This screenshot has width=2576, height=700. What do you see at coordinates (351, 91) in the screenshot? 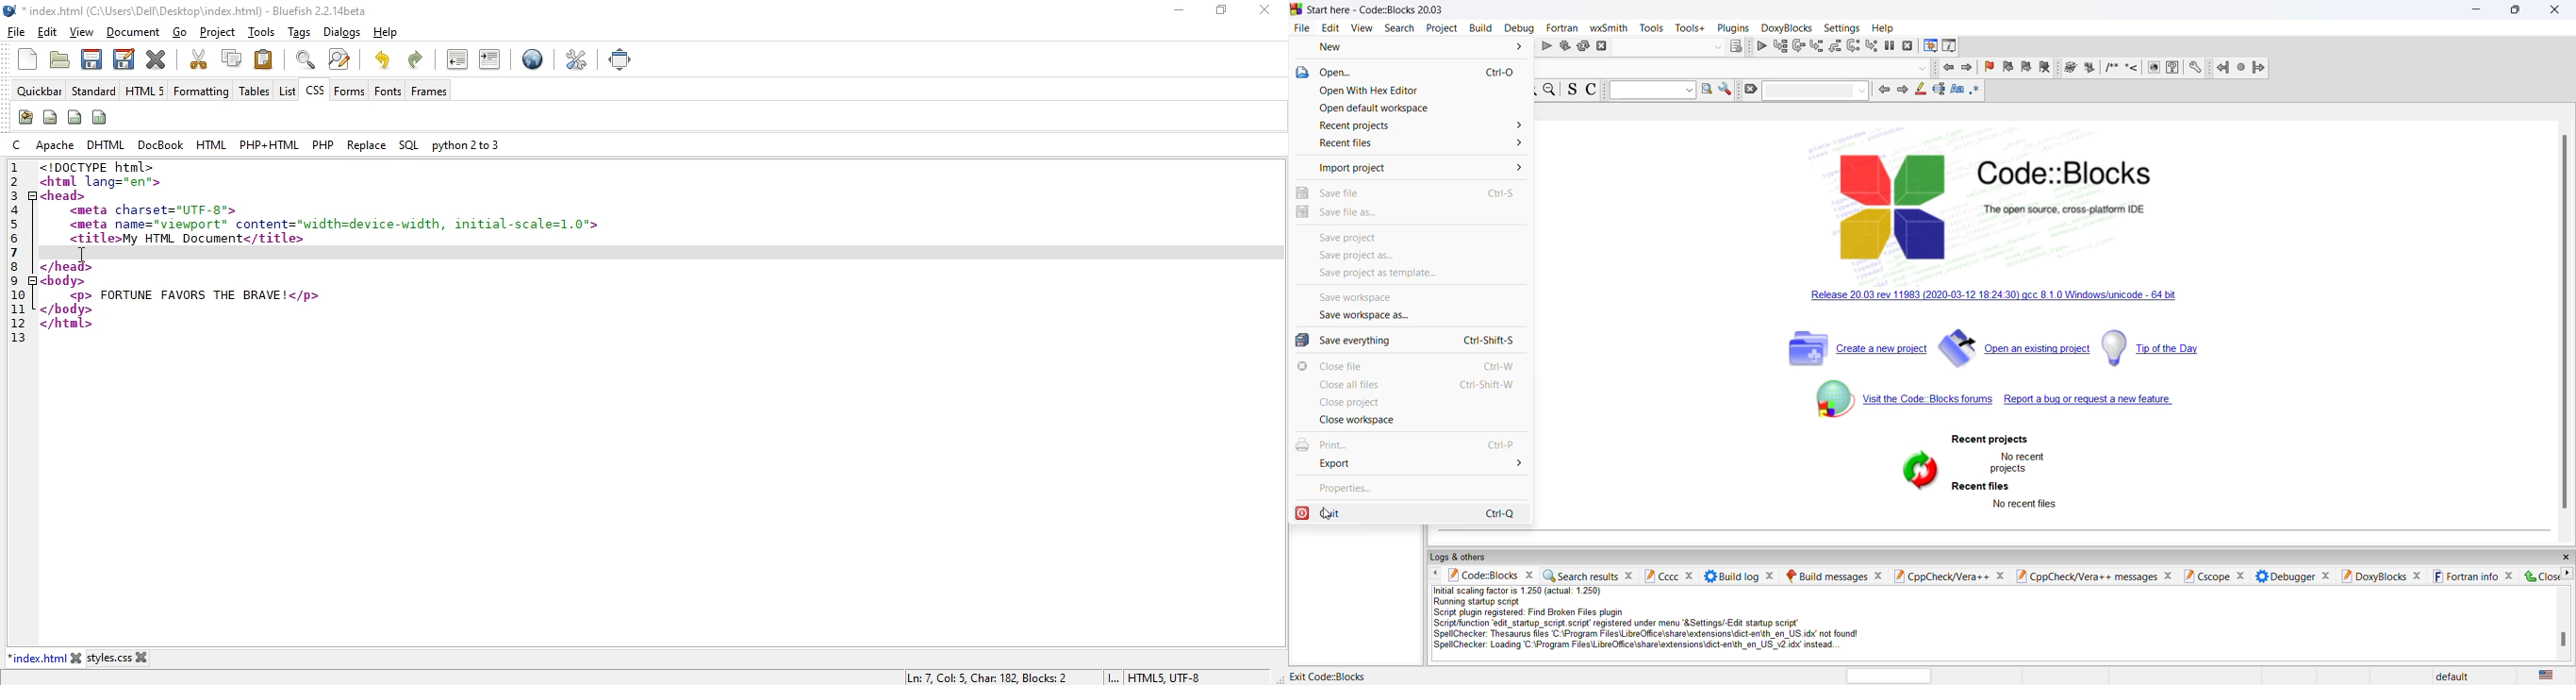
I see `forms` at bounding box center [351, 91].